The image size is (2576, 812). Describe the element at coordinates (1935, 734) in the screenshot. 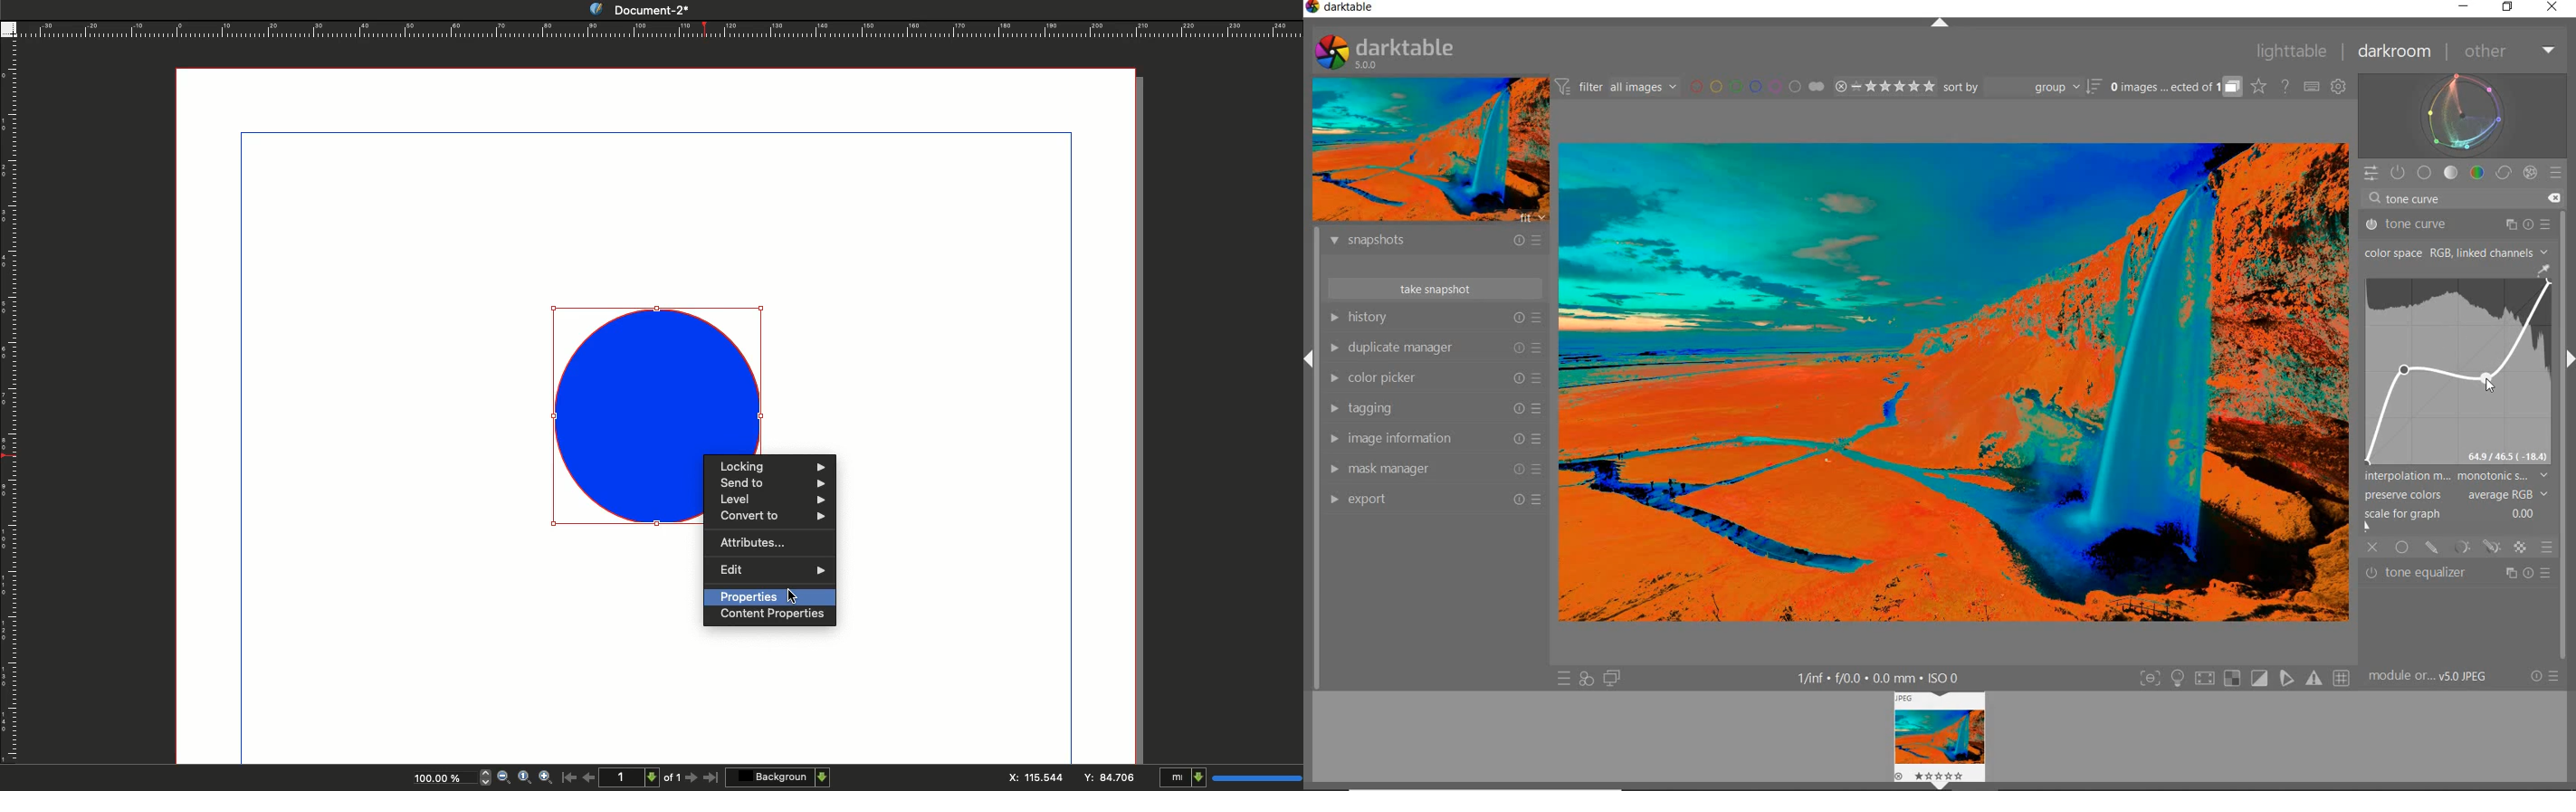

I see `image view` at that location.